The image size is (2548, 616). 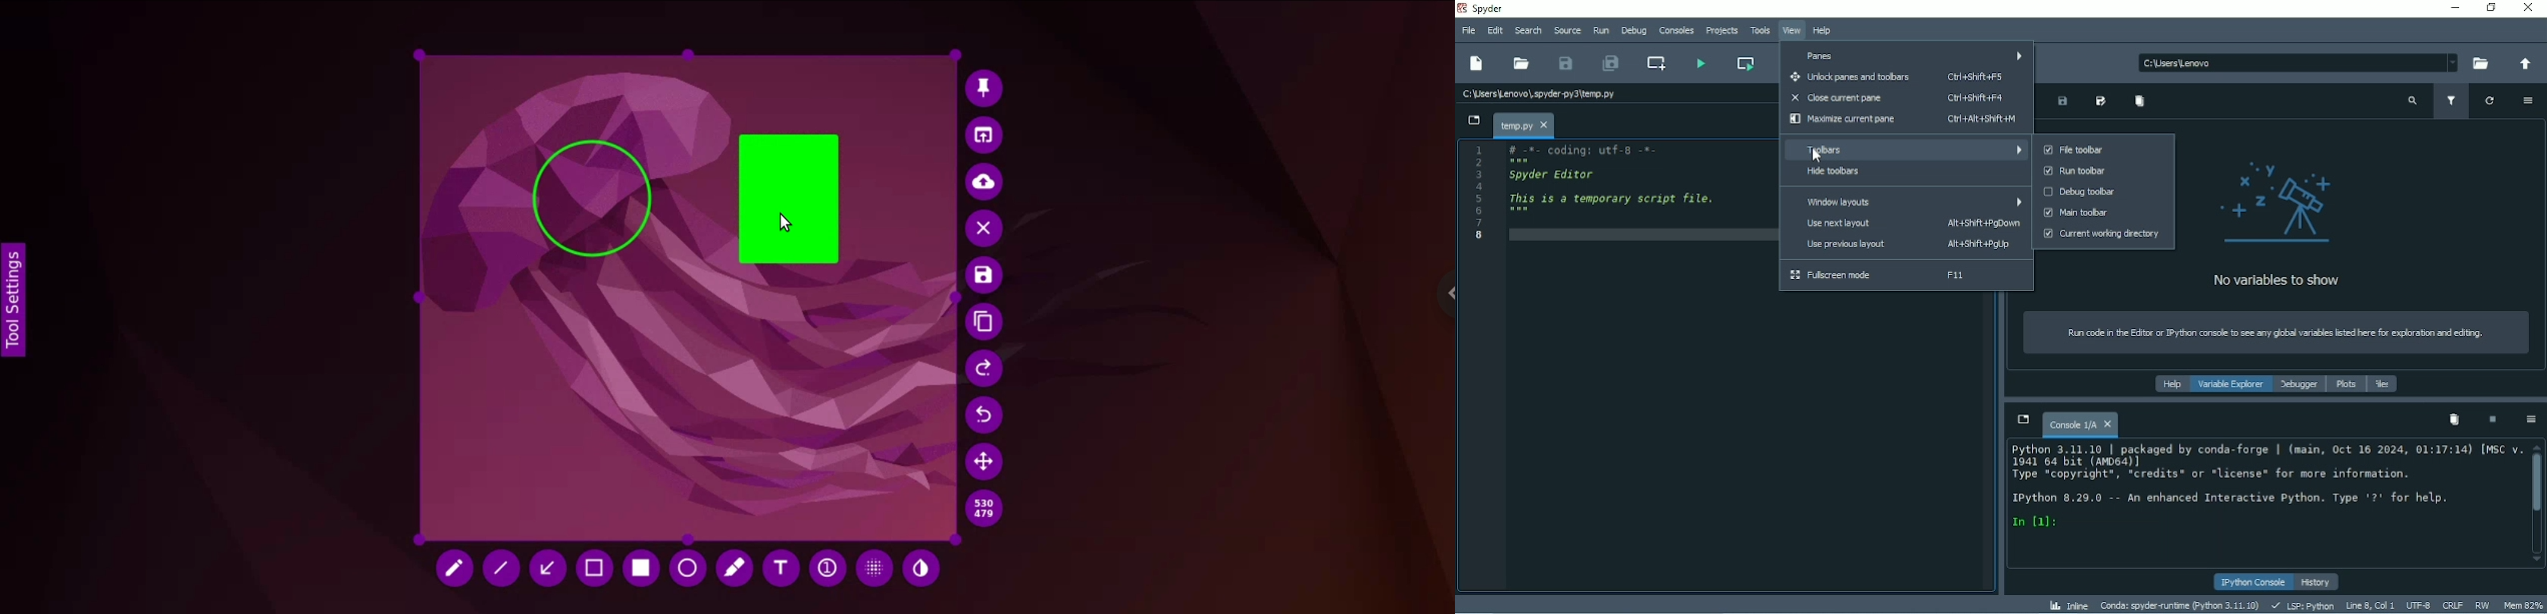 I want to click on No variables to show, so click(x=2275, y=223).